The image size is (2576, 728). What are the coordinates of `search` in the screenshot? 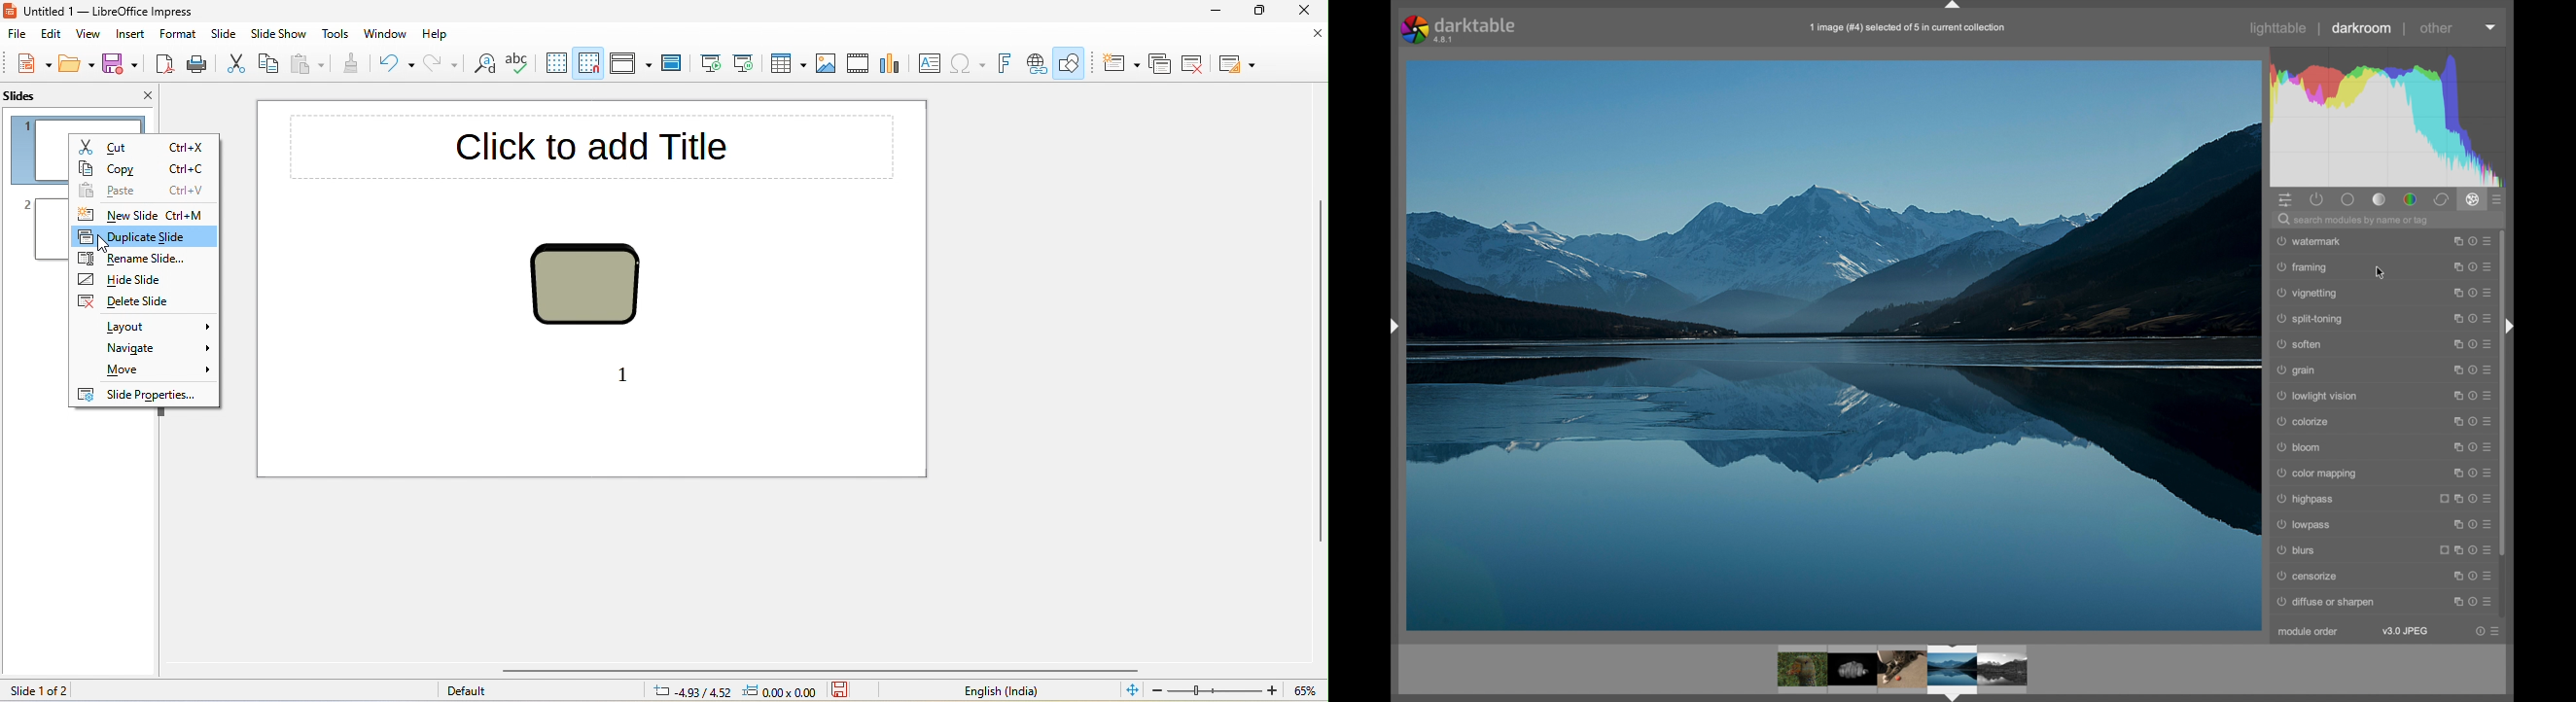 It's located at (2355, 221).